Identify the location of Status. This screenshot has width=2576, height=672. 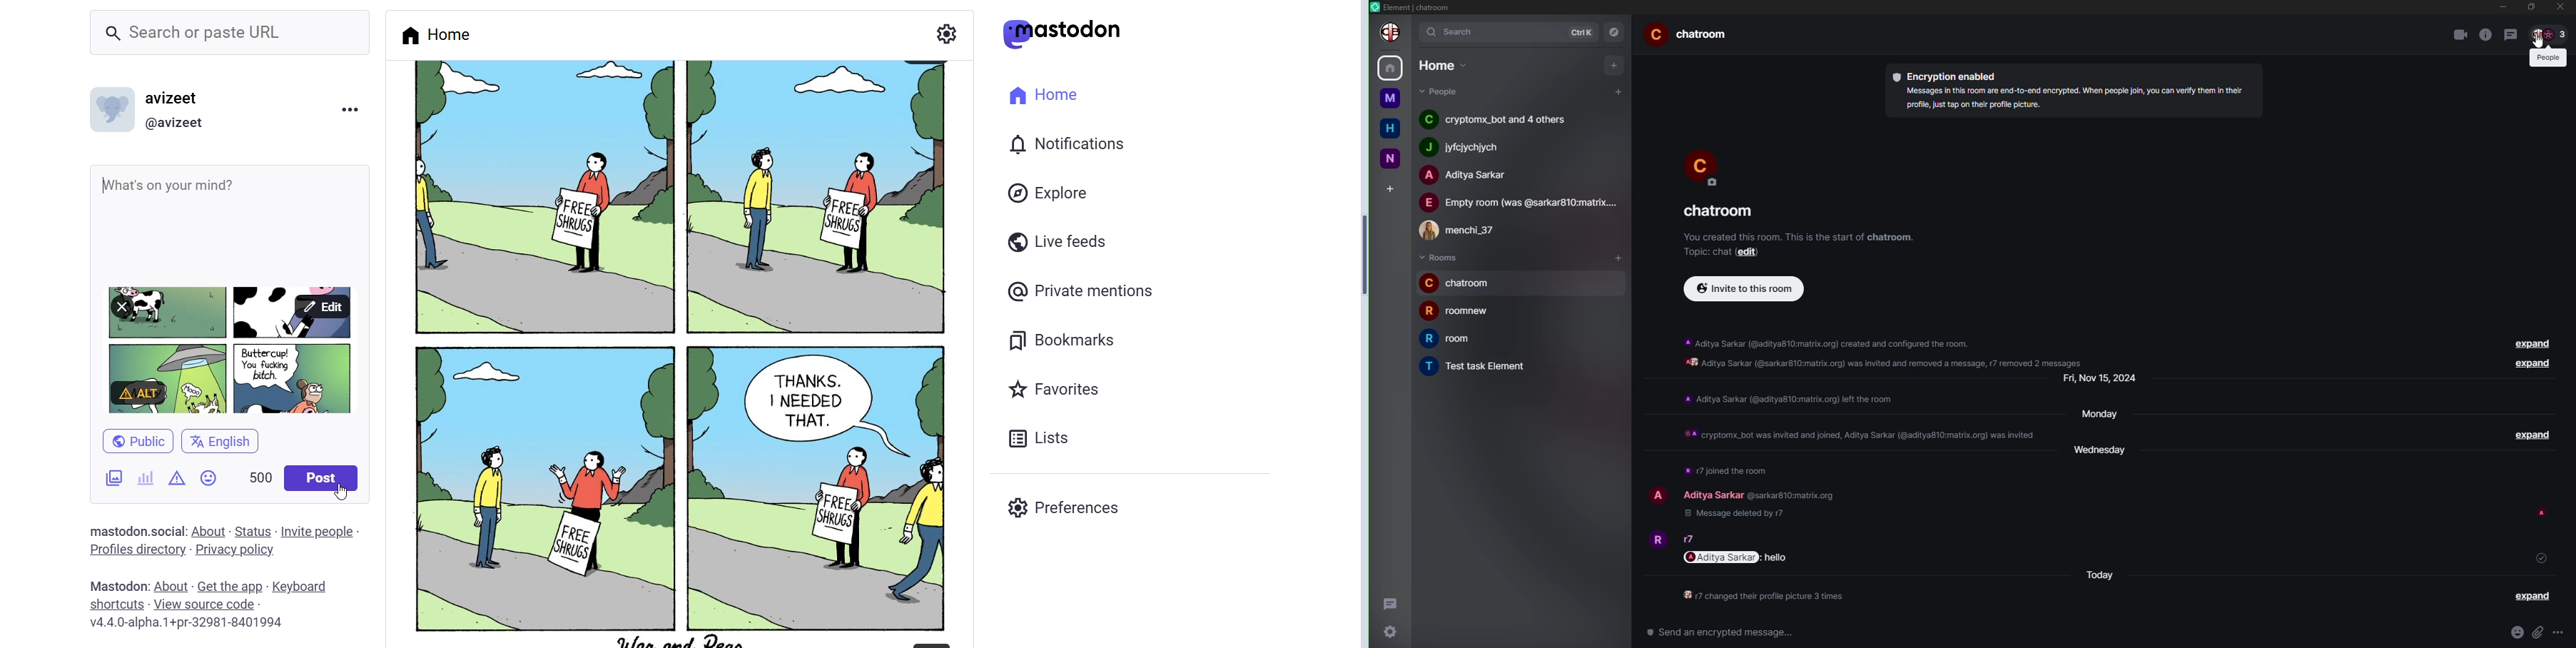
(253, 532).